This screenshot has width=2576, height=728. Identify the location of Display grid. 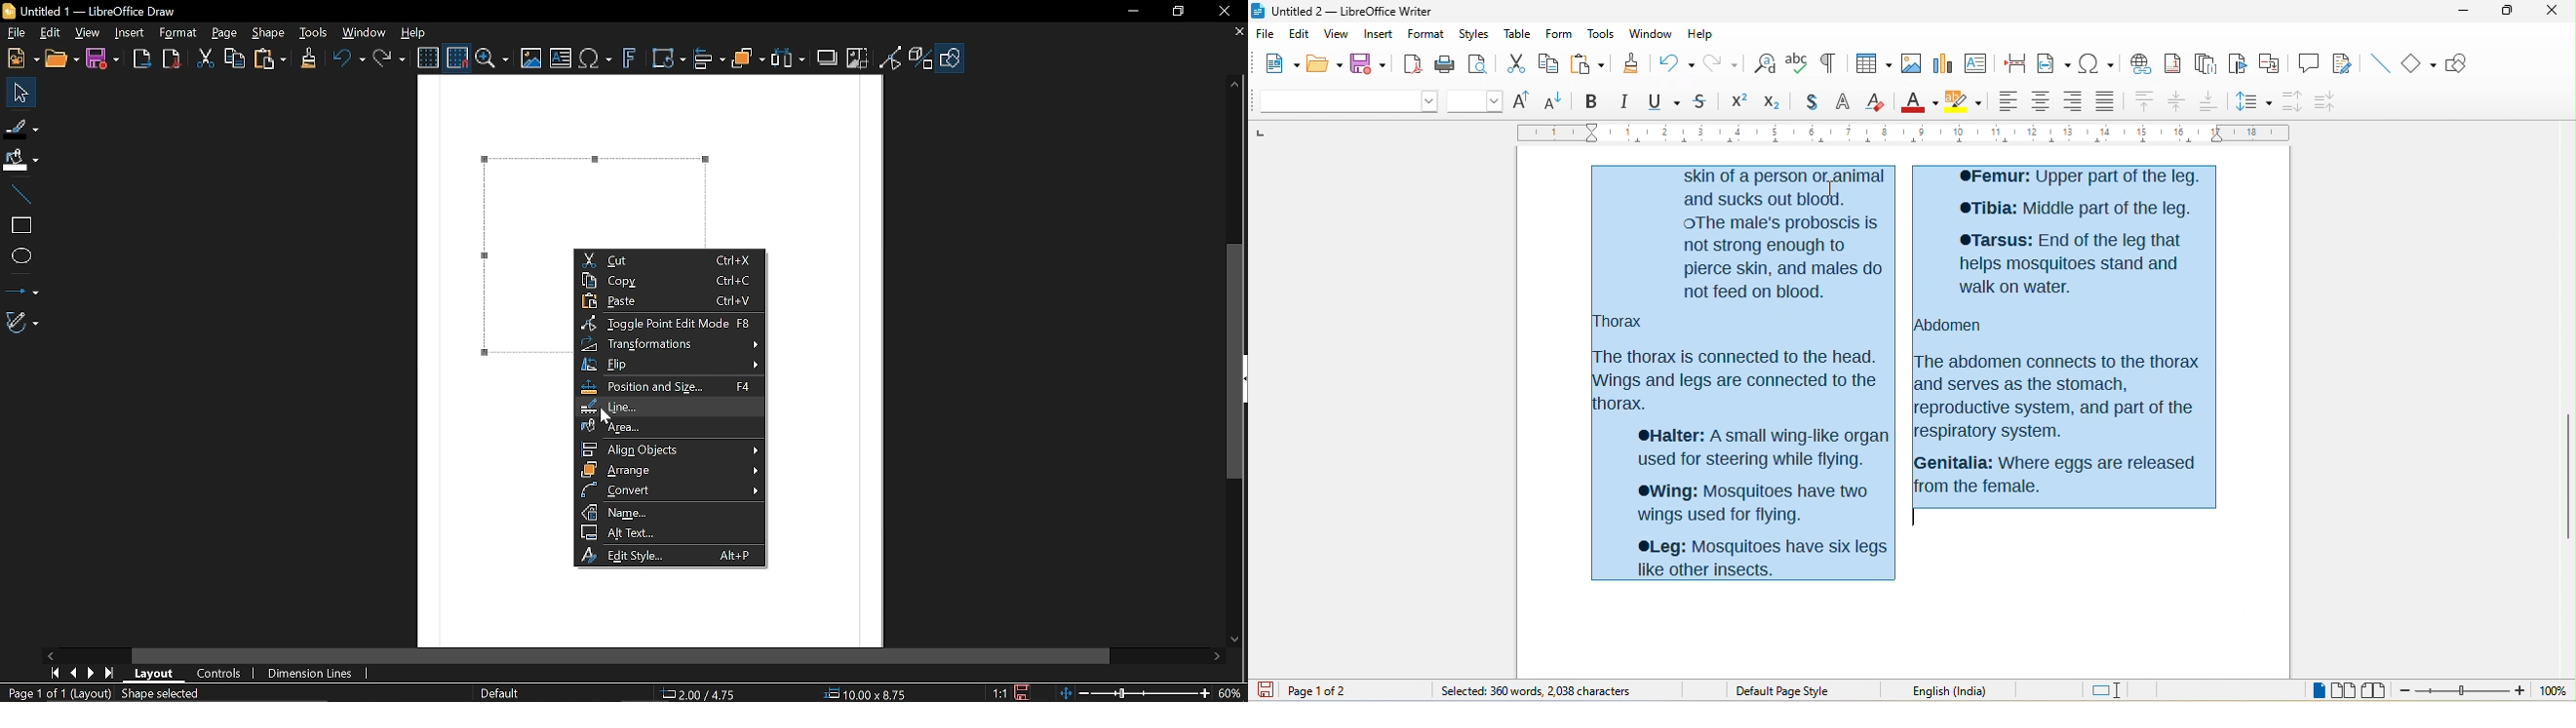
(428, 58).